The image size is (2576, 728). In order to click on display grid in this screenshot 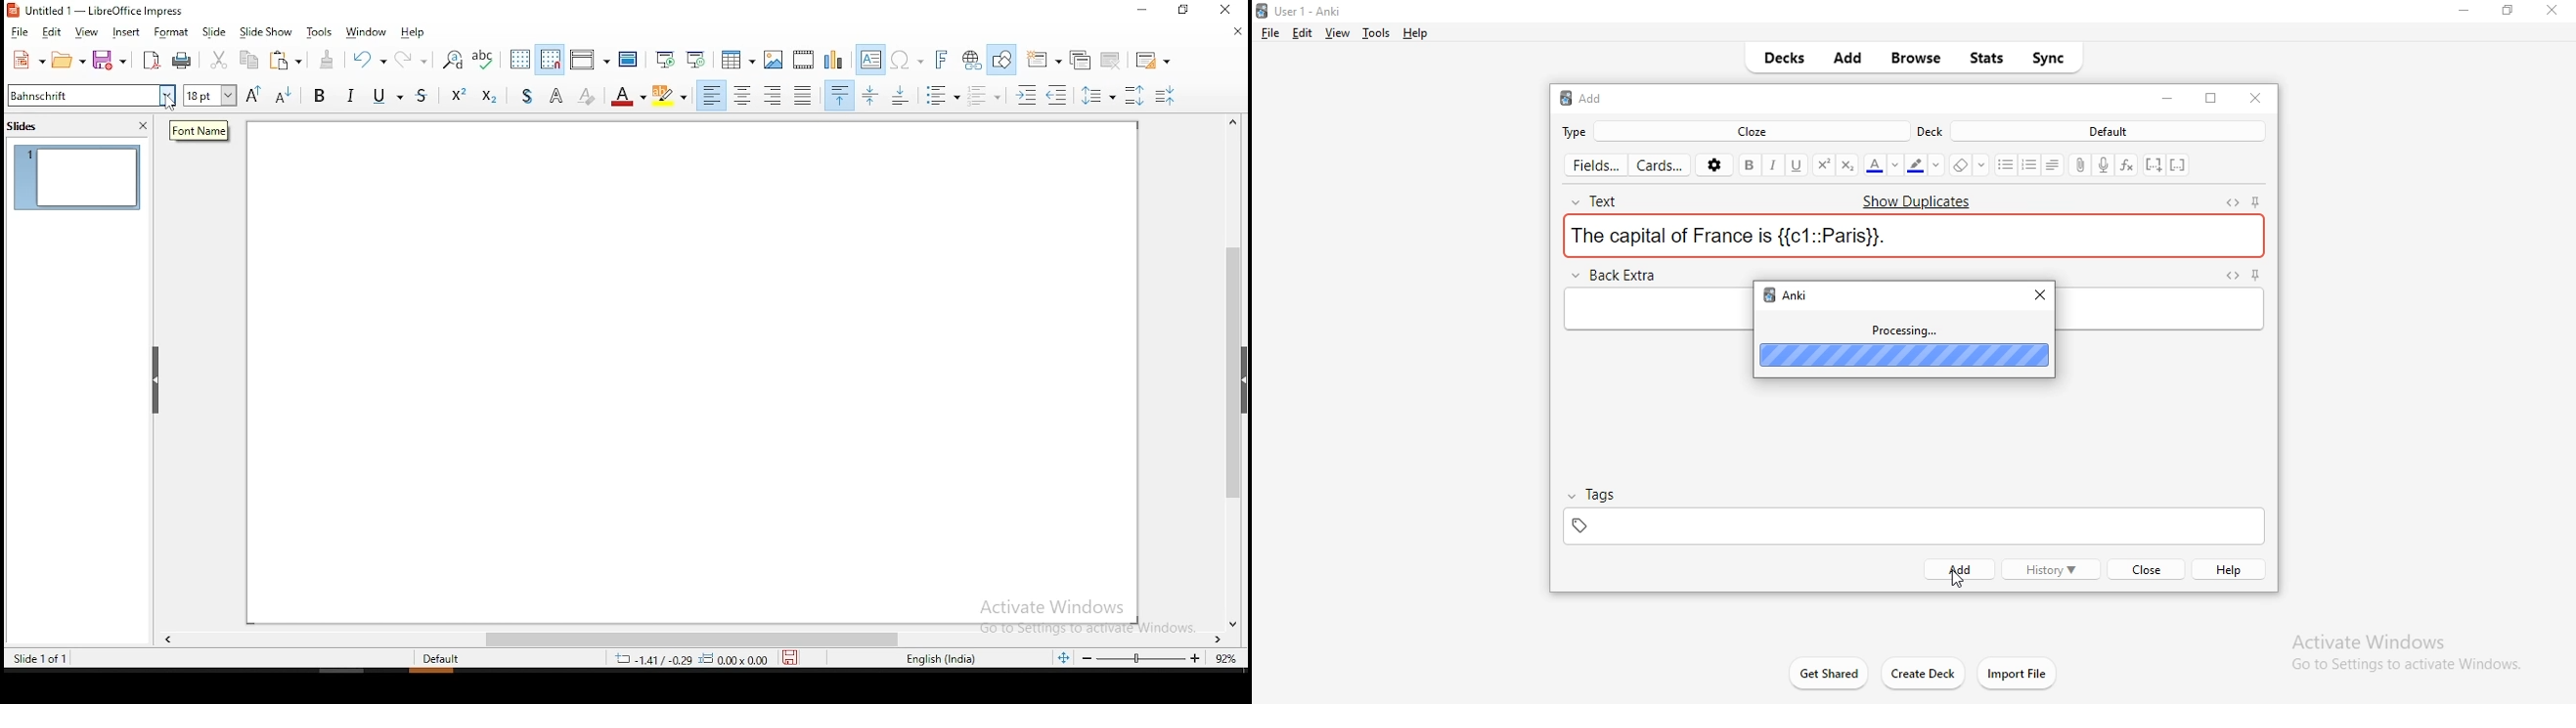, I will do `click(520, 58)`.